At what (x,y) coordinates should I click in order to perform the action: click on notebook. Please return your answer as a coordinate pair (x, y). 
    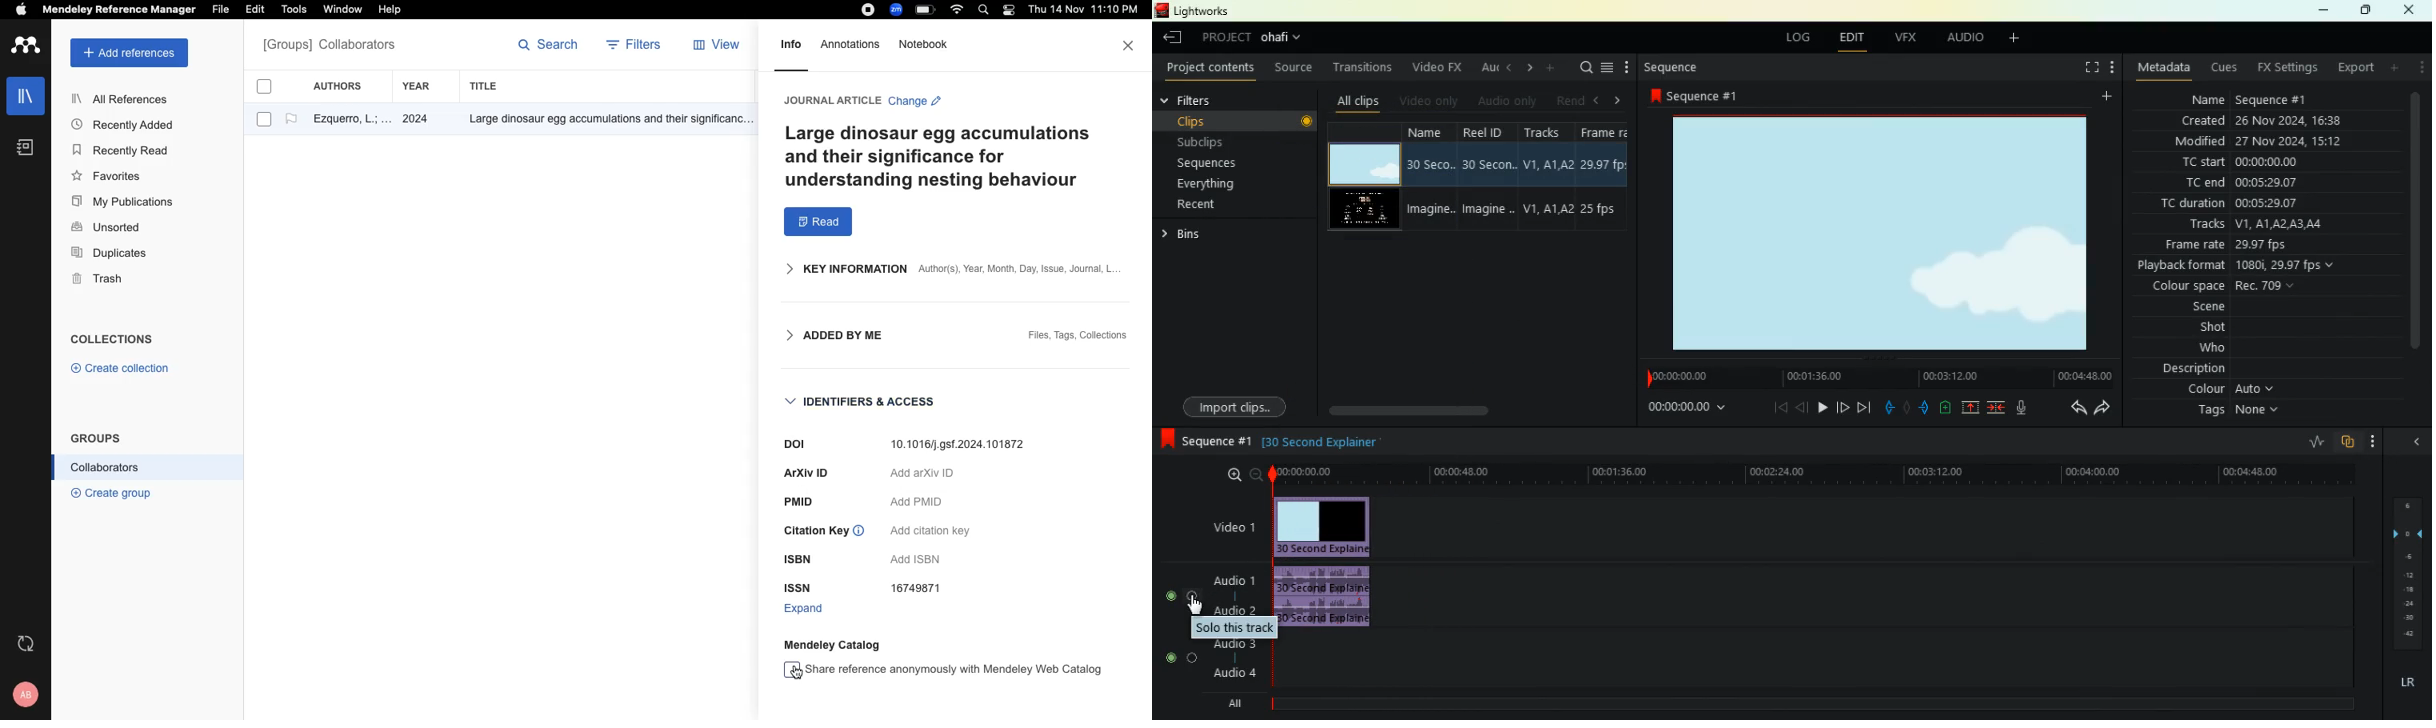
    Looking at the image, I should click on (928, 44).